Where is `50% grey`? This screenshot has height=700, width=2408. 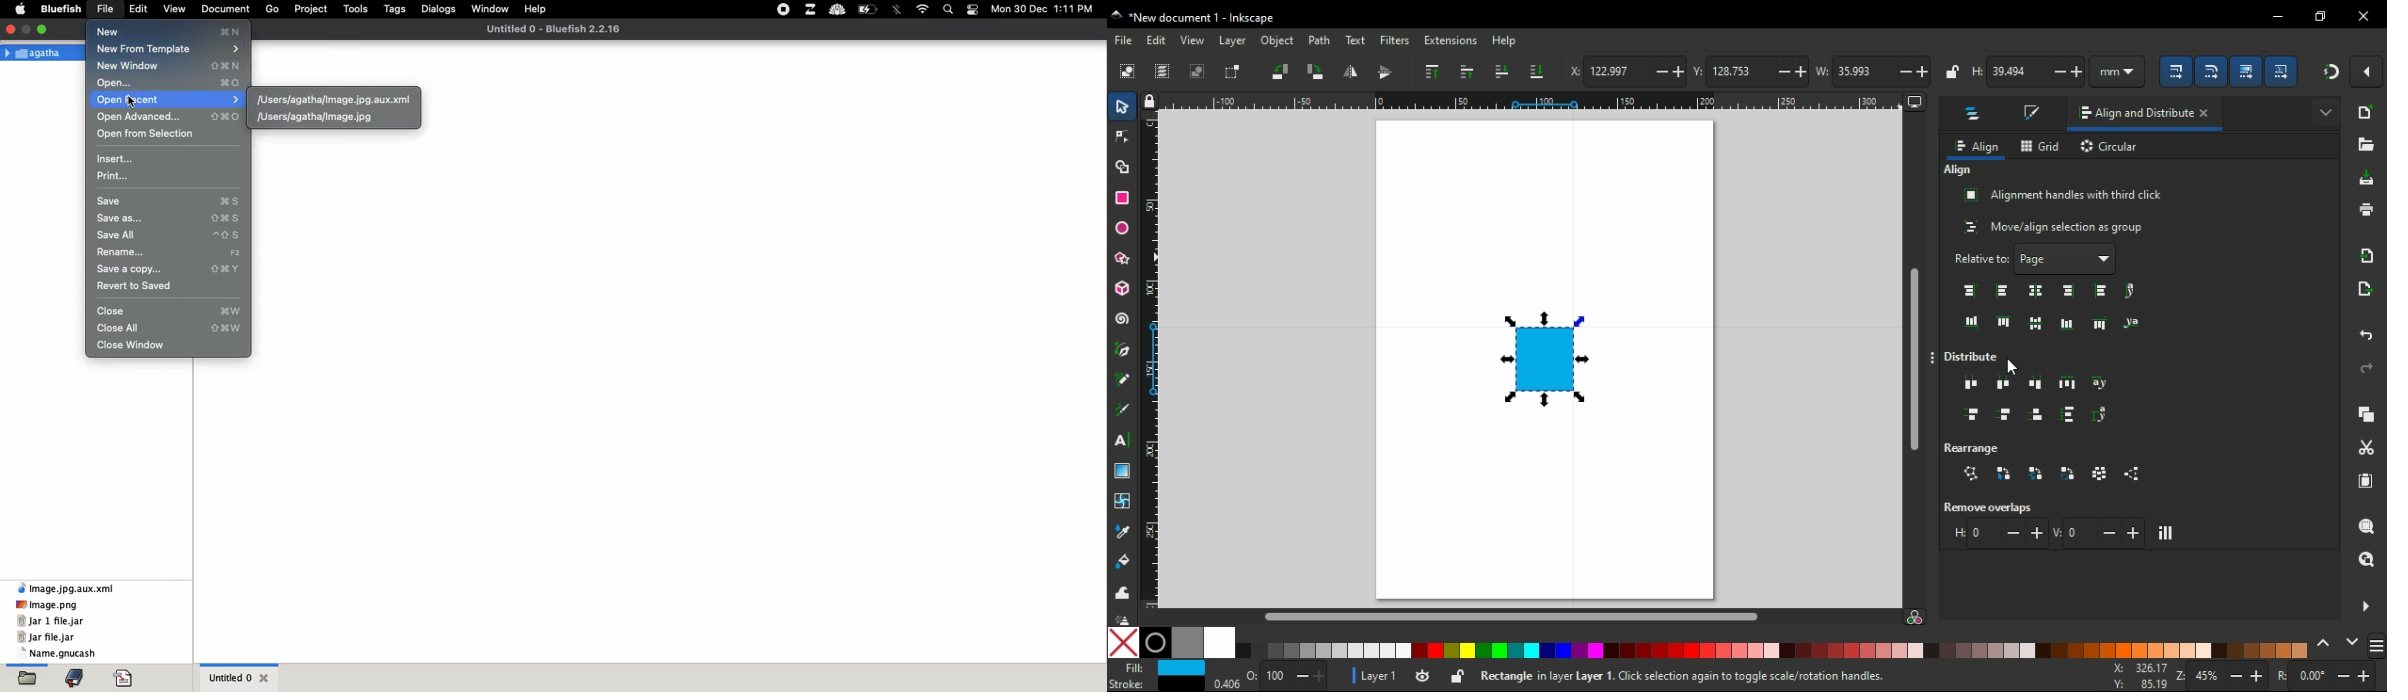
50% grey is located at coordinates (1187, 643).